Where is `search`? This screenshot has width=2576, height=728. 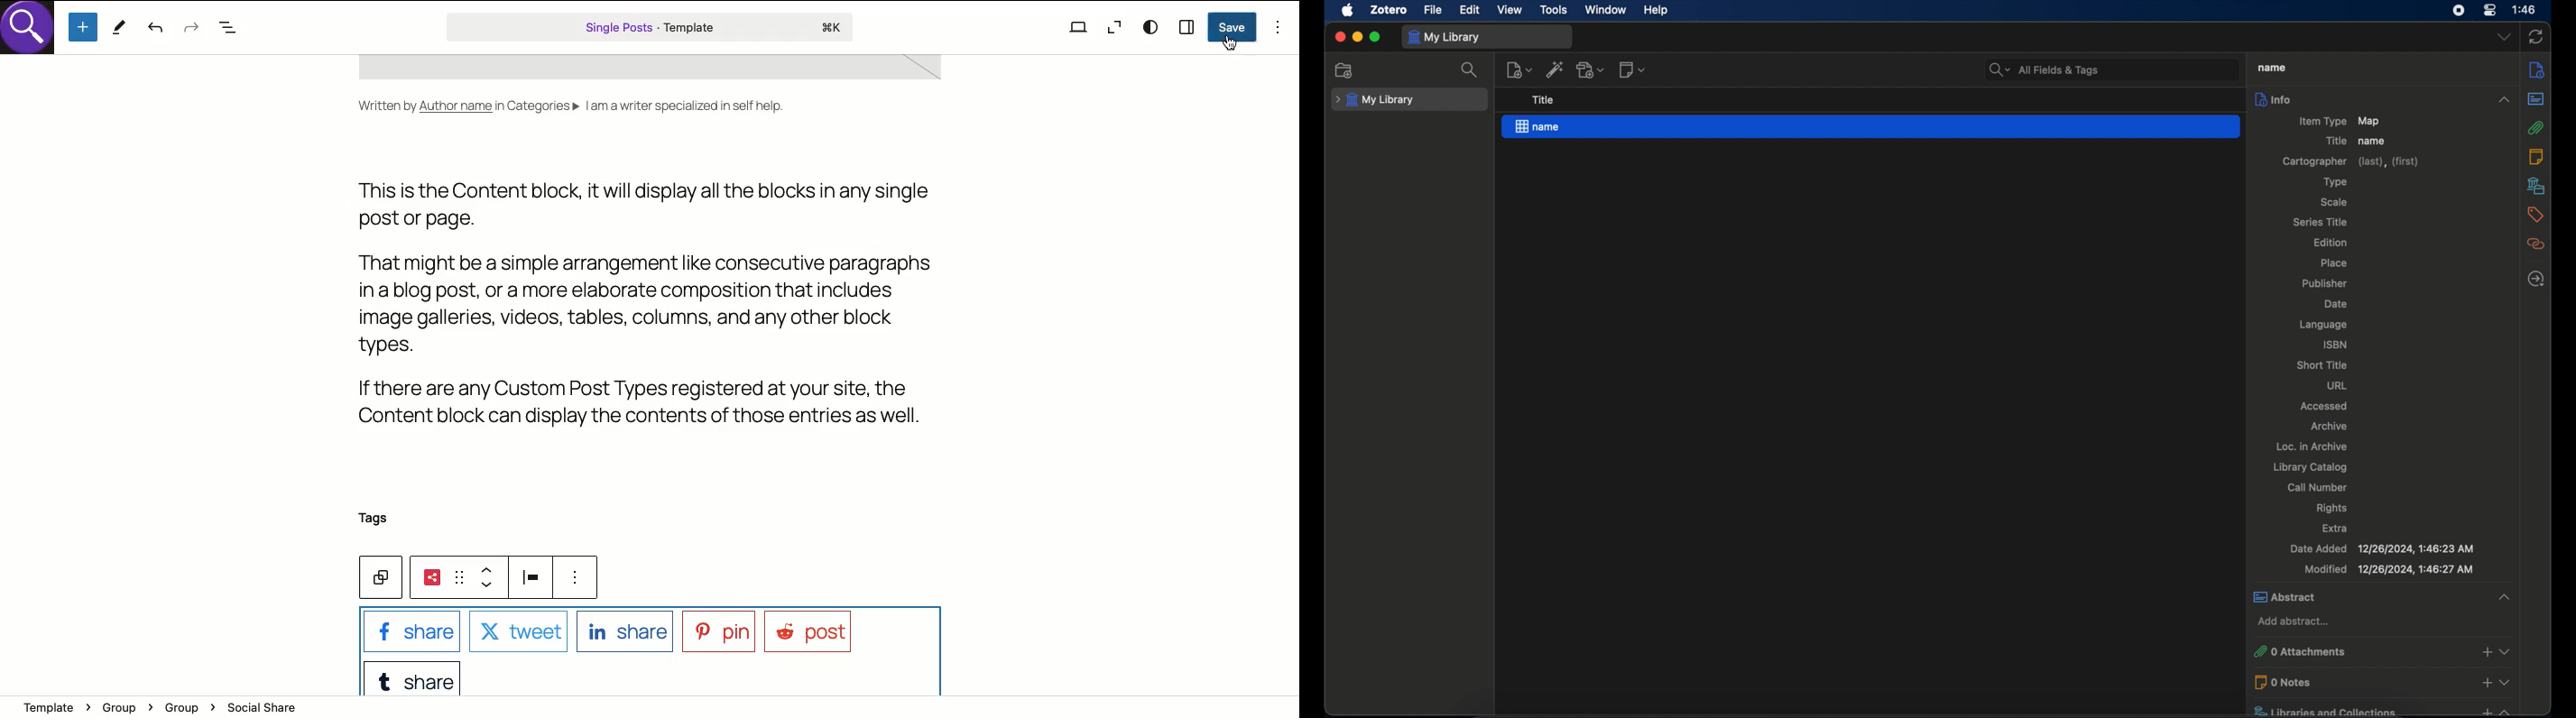
search is located at coordinates (1471, 70).